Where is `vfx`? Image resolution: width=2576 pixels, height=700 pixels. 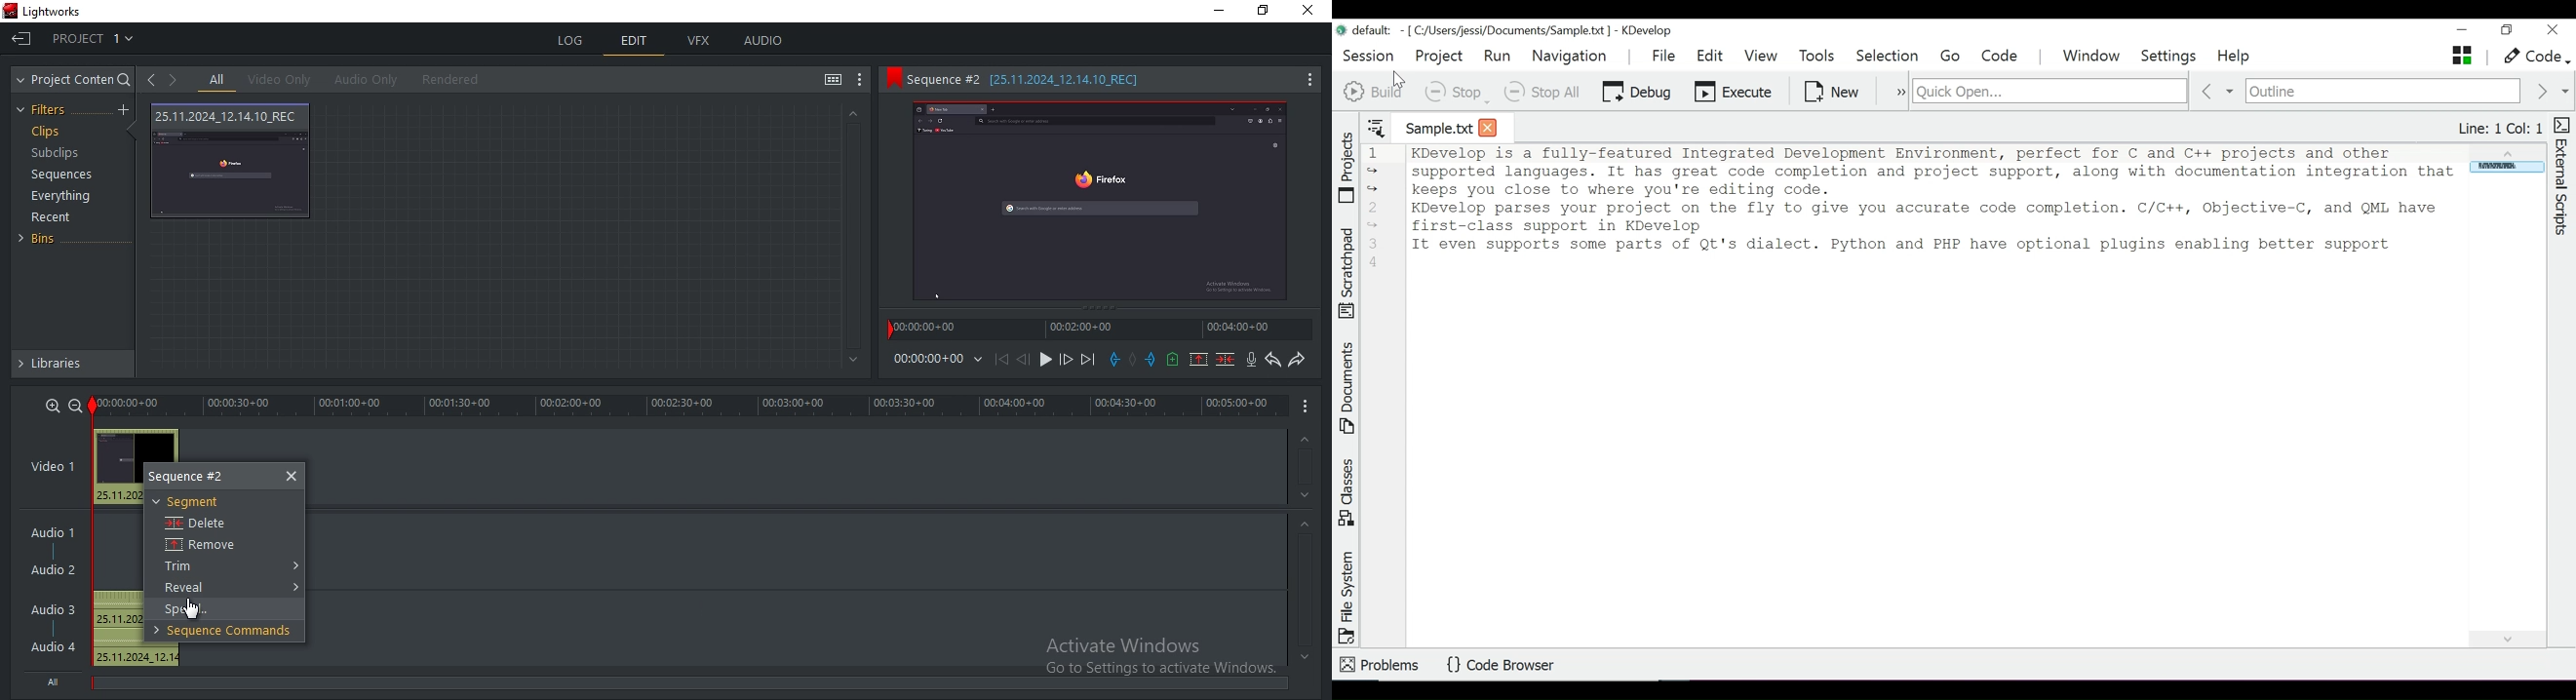 vfx is located at coordinates (703, 42).